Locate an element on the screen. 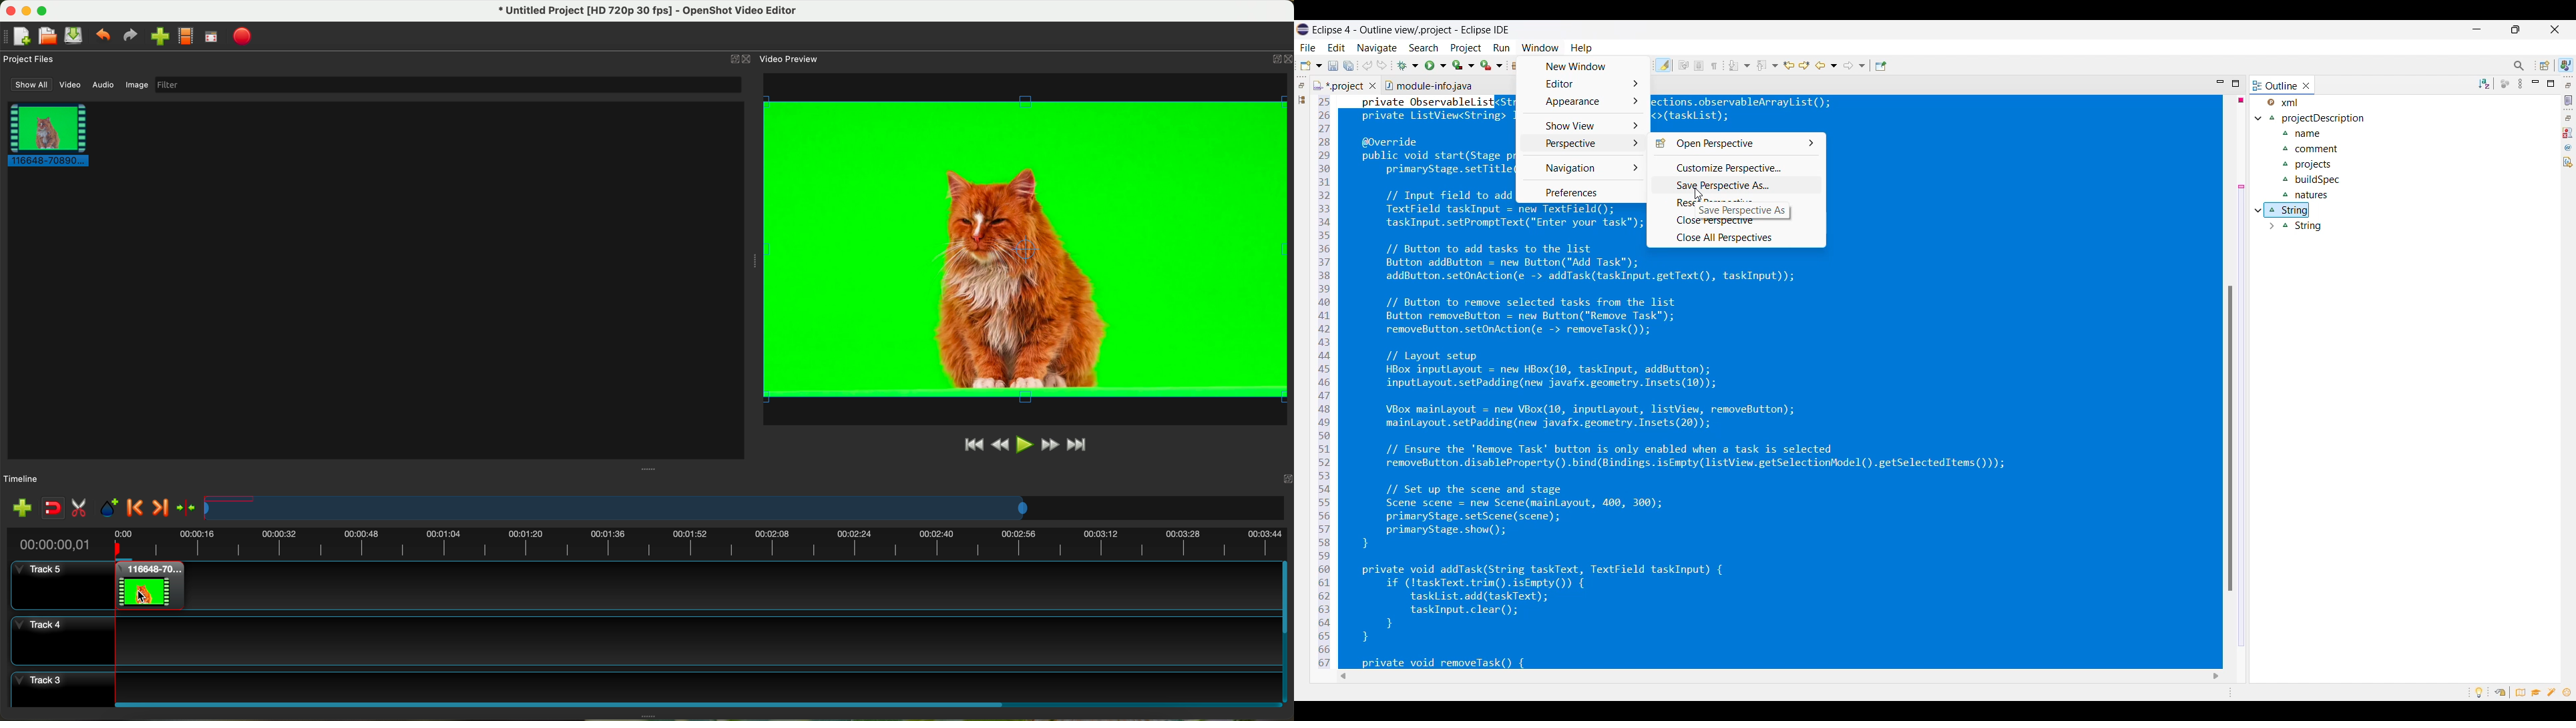  play is located at coordinates (1024, 444).